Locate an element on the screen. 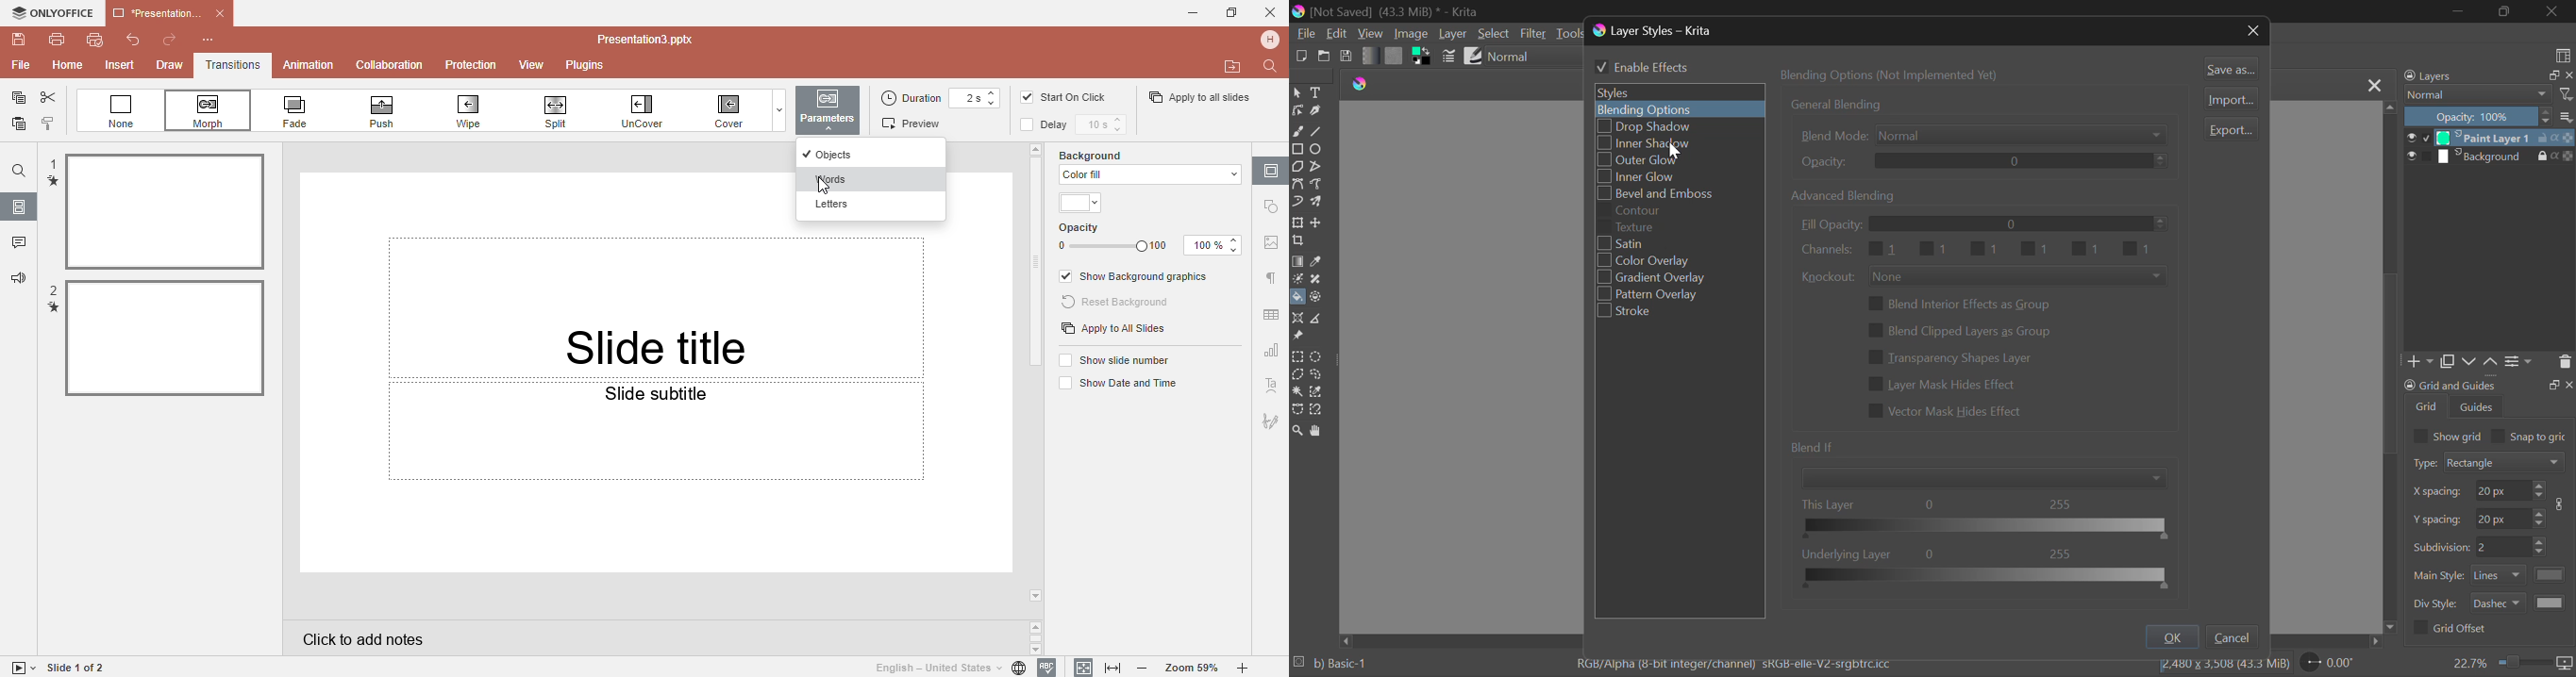  Inner Glow is located at coordinates (1675, 178).